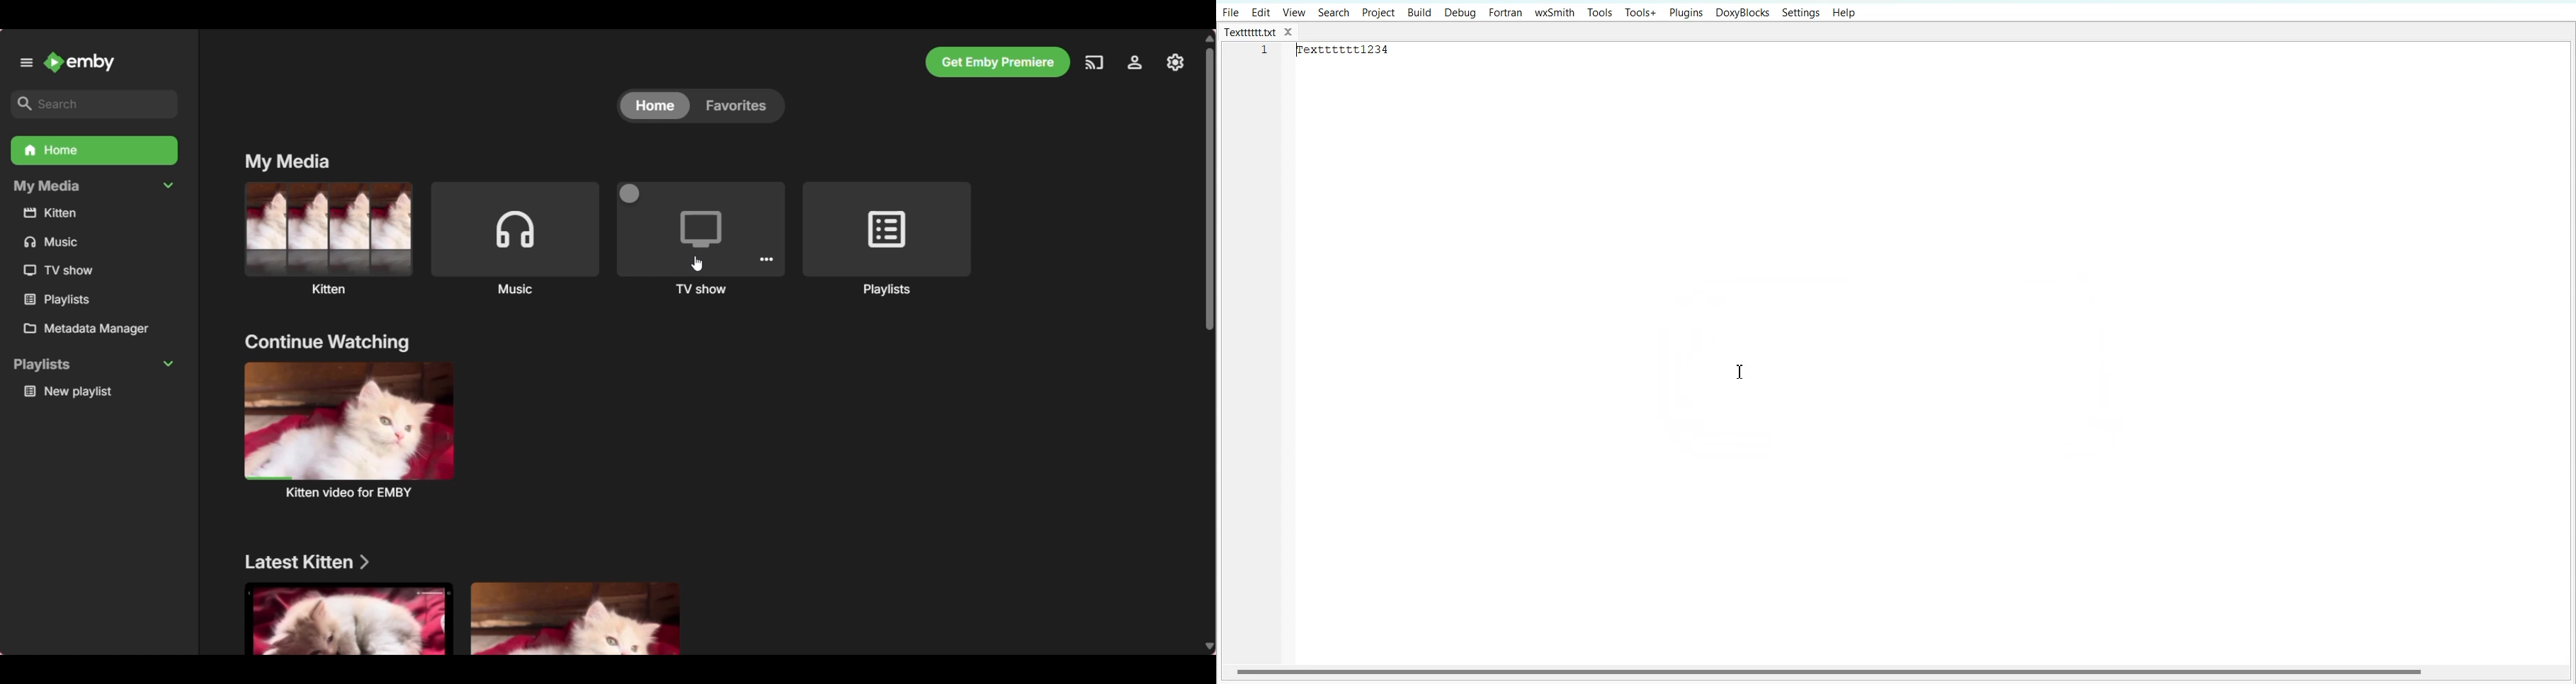 Image resolution: width=2576 pixels, height=700 pixels. Describe the element at coordinates (1378, 13) in the screenshot. I see `Project` at that location.